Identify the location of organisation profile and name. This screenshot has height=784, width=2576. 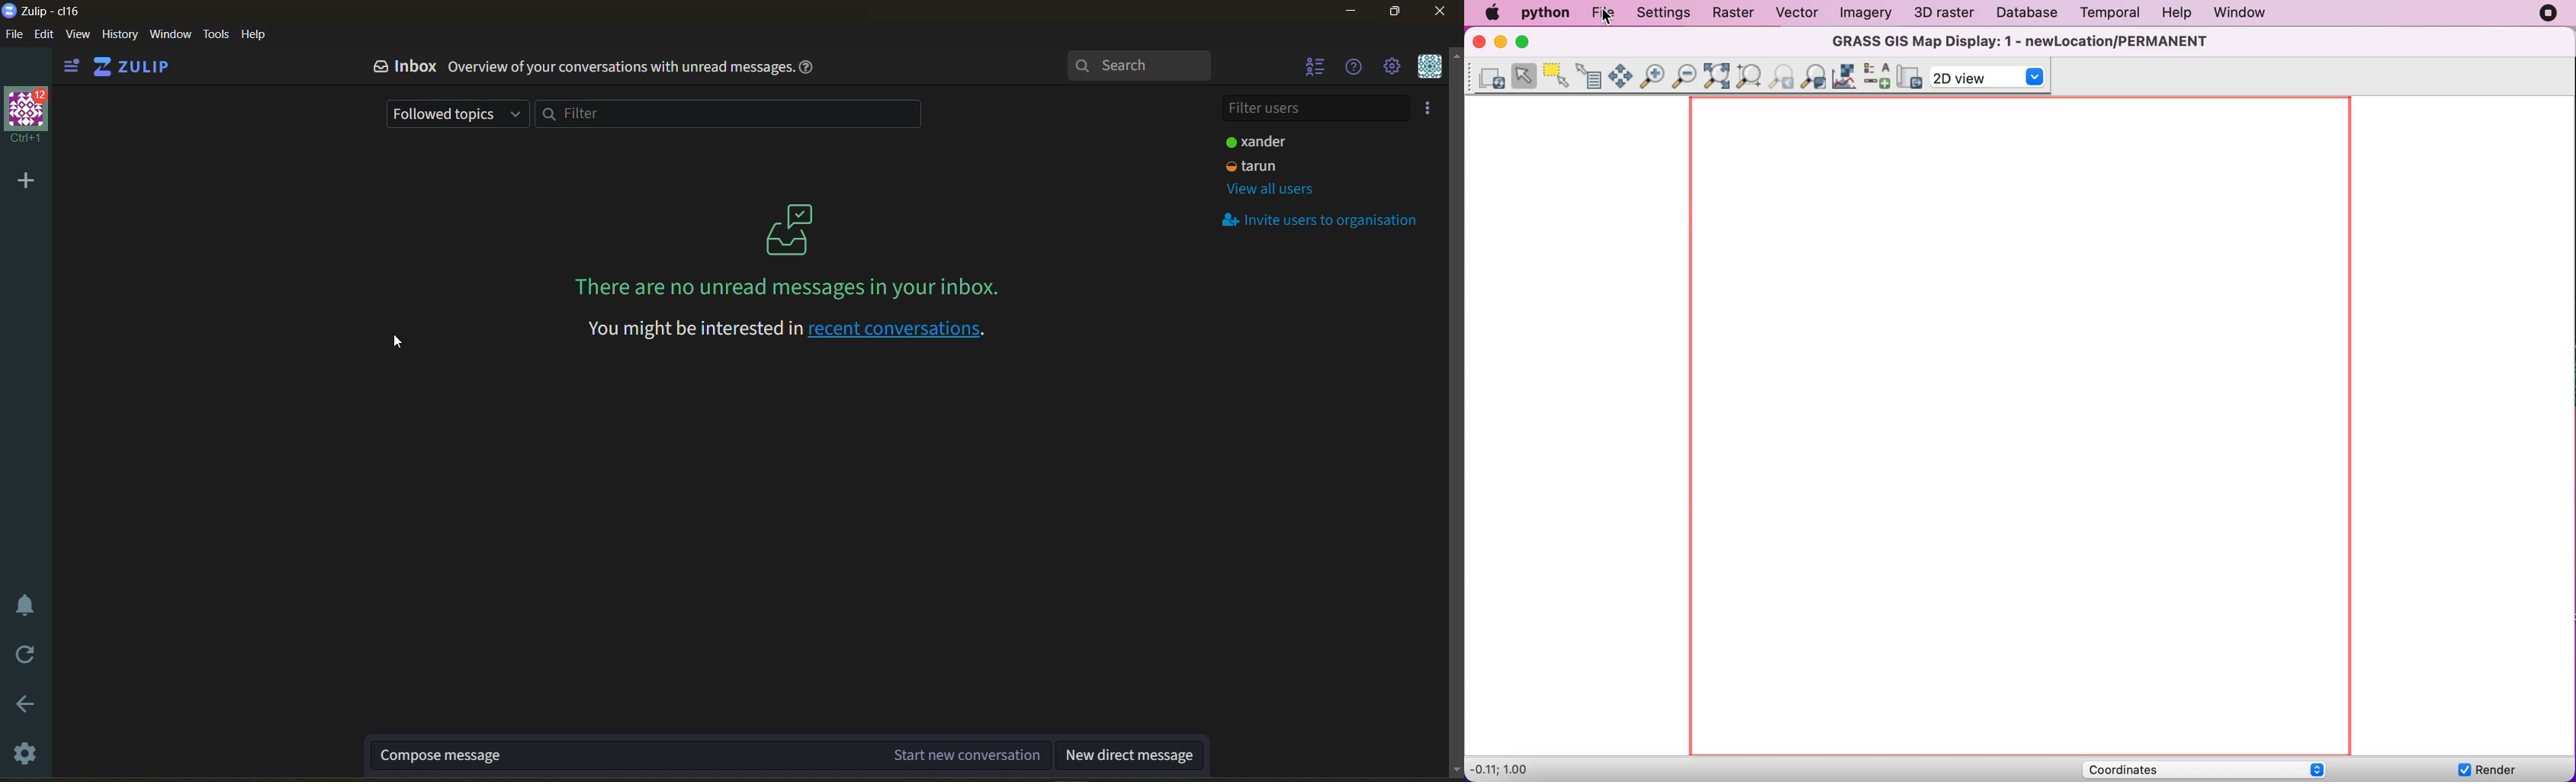
(29, 117).